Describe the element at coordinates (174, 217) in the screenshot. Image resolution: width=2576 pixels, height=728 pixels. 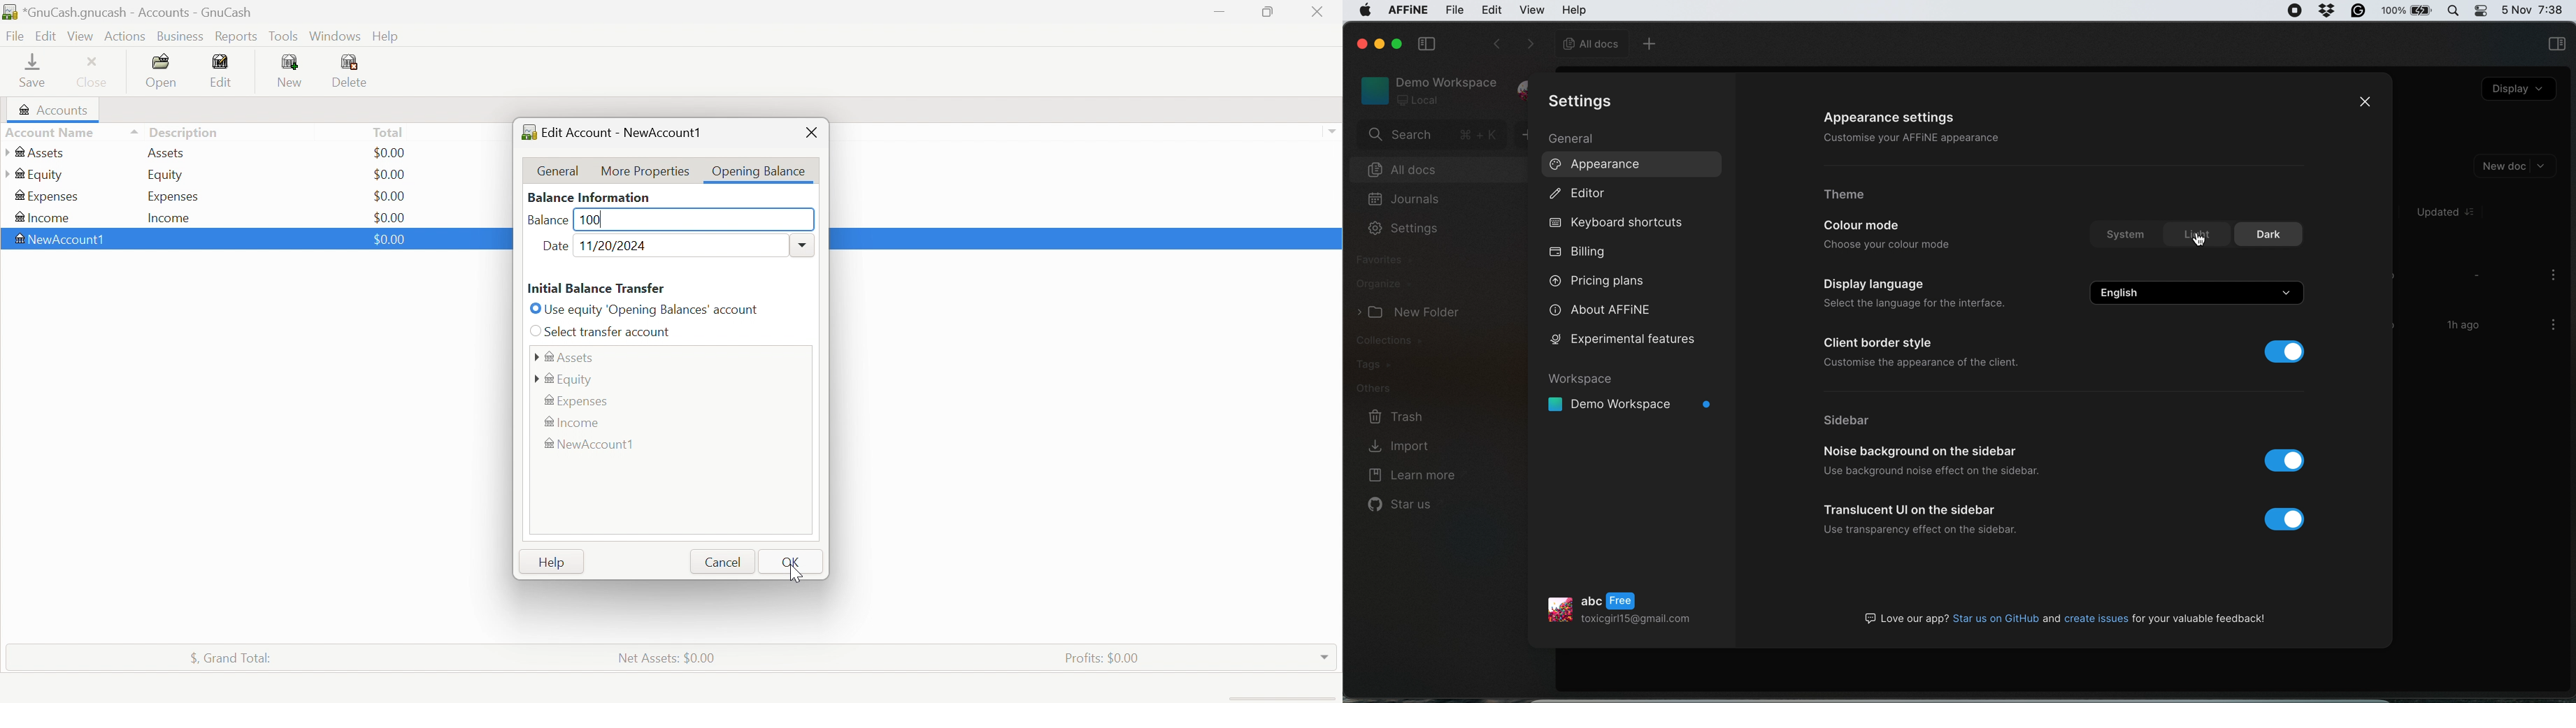
I see `Income` at that location.